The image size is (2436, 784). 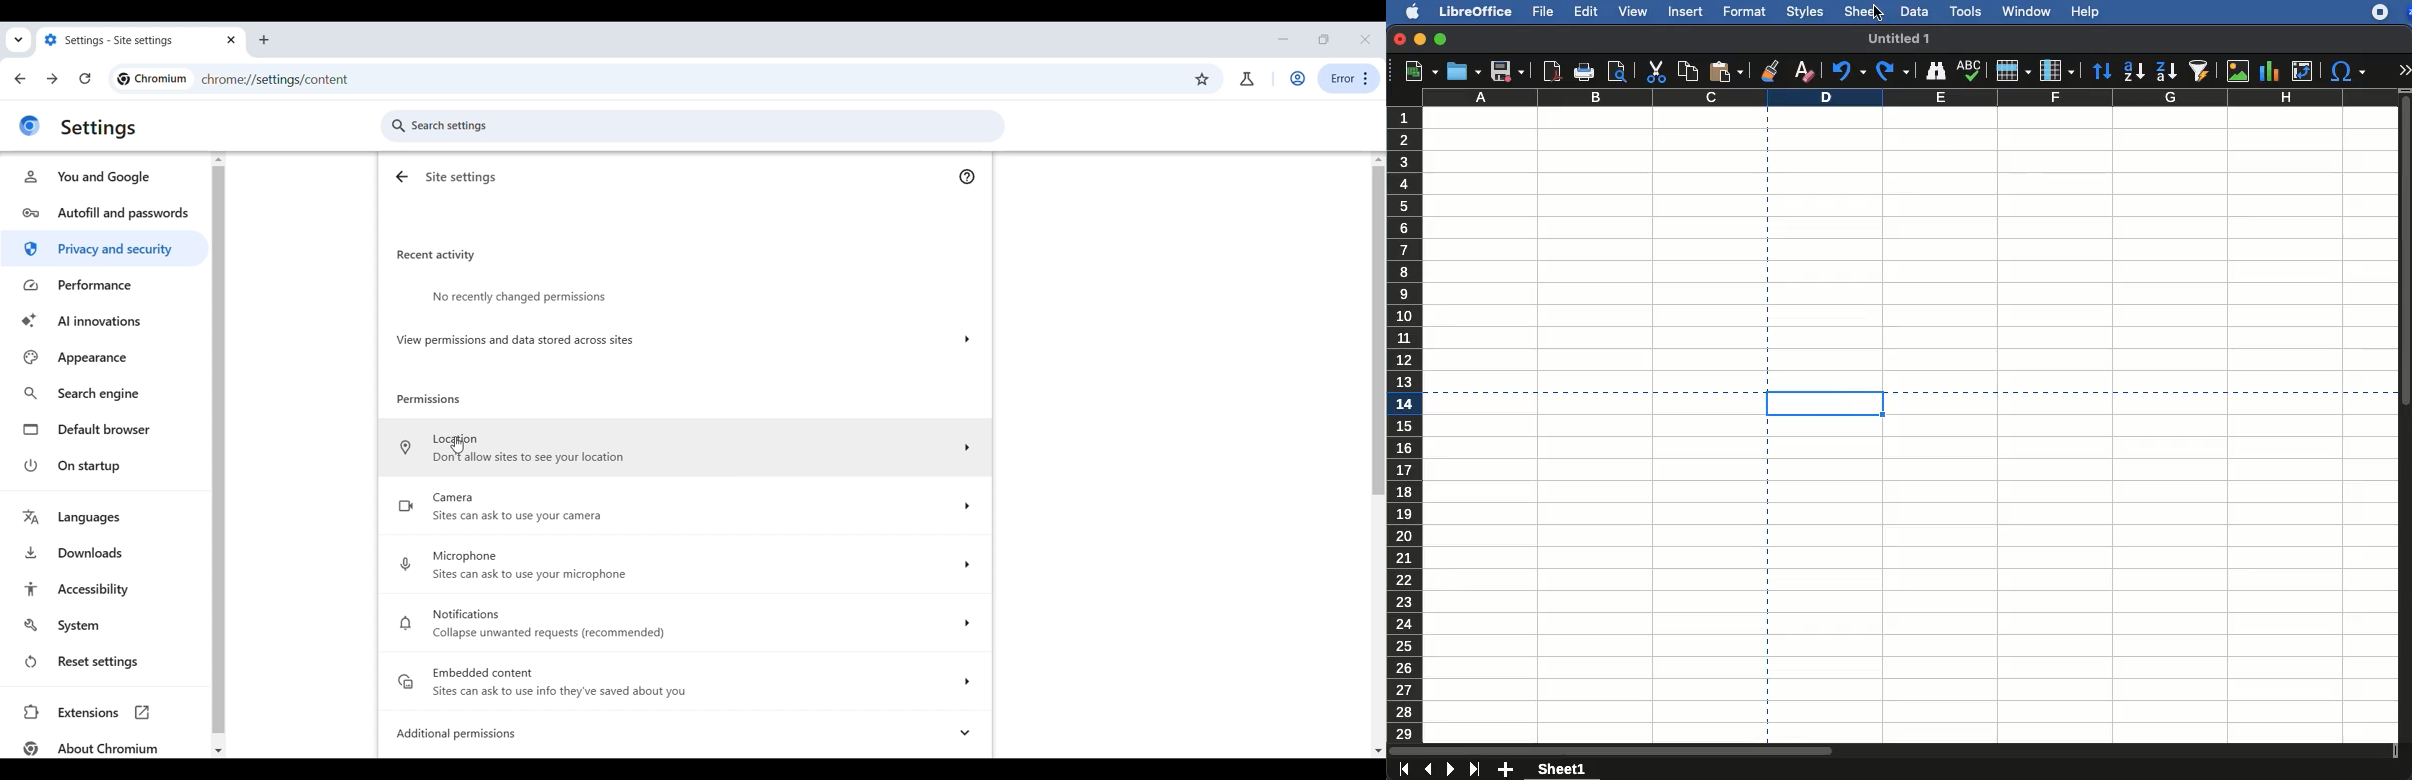 I want to click on column, so click(x=2056, y=69).